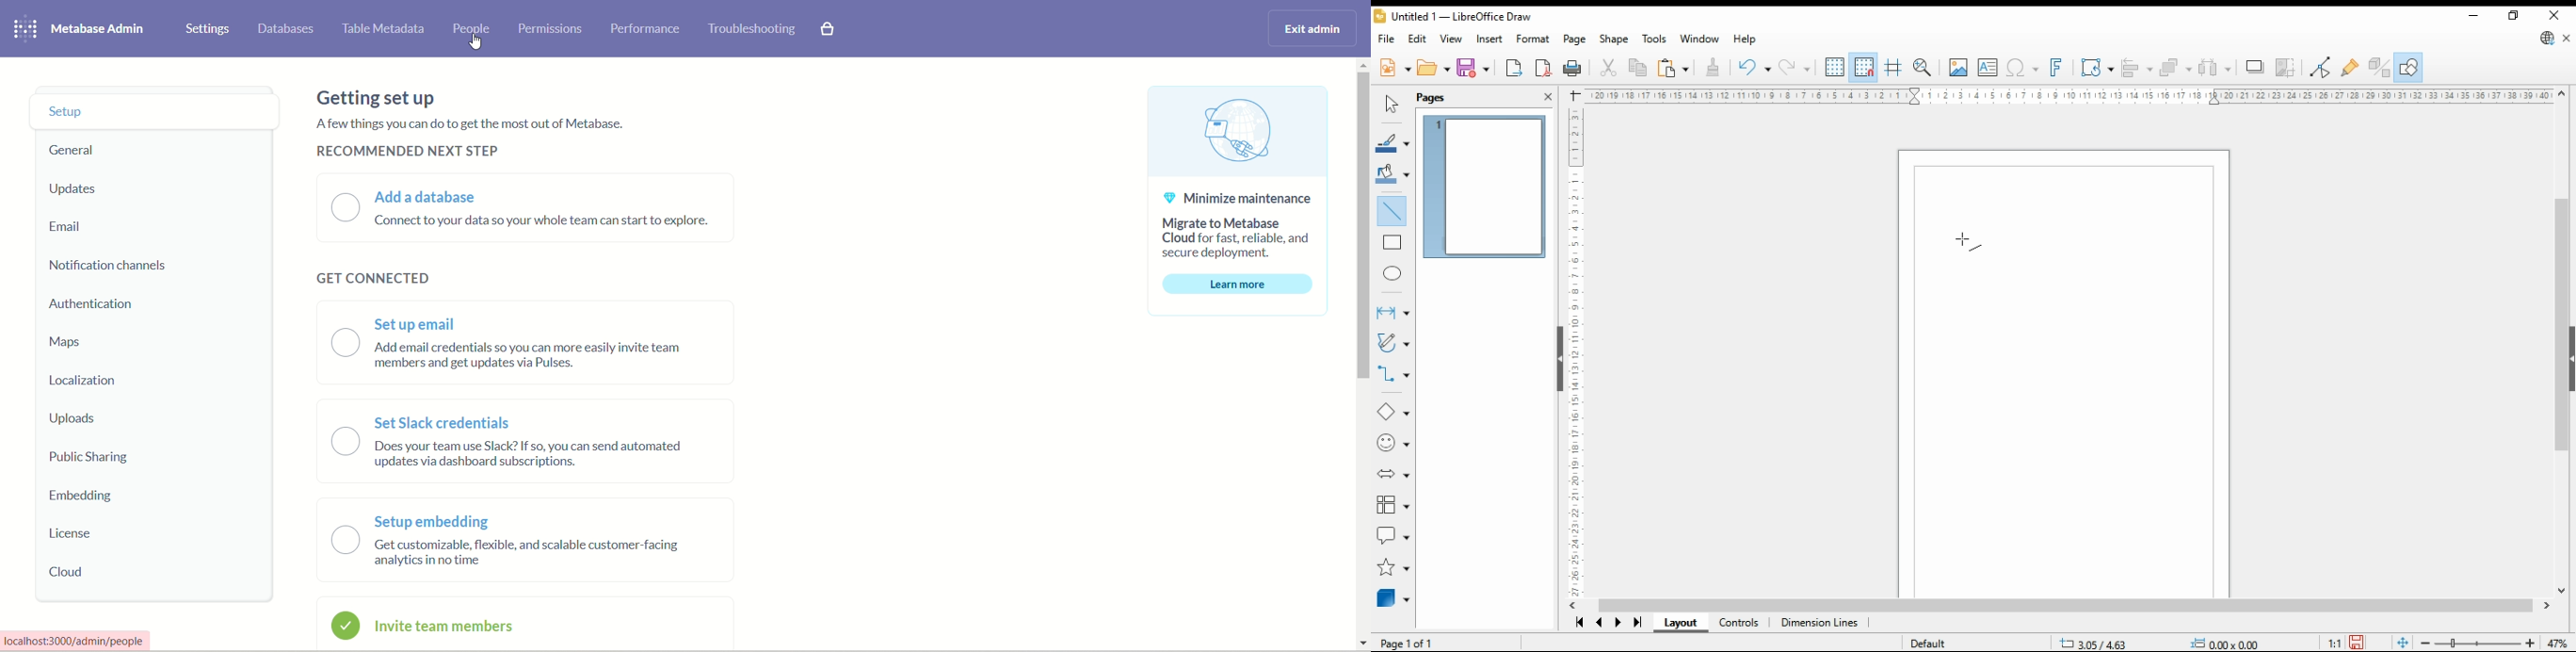 The height and width of the screenshot is (672, 2576). I want to click on settings, so click(208, 30).